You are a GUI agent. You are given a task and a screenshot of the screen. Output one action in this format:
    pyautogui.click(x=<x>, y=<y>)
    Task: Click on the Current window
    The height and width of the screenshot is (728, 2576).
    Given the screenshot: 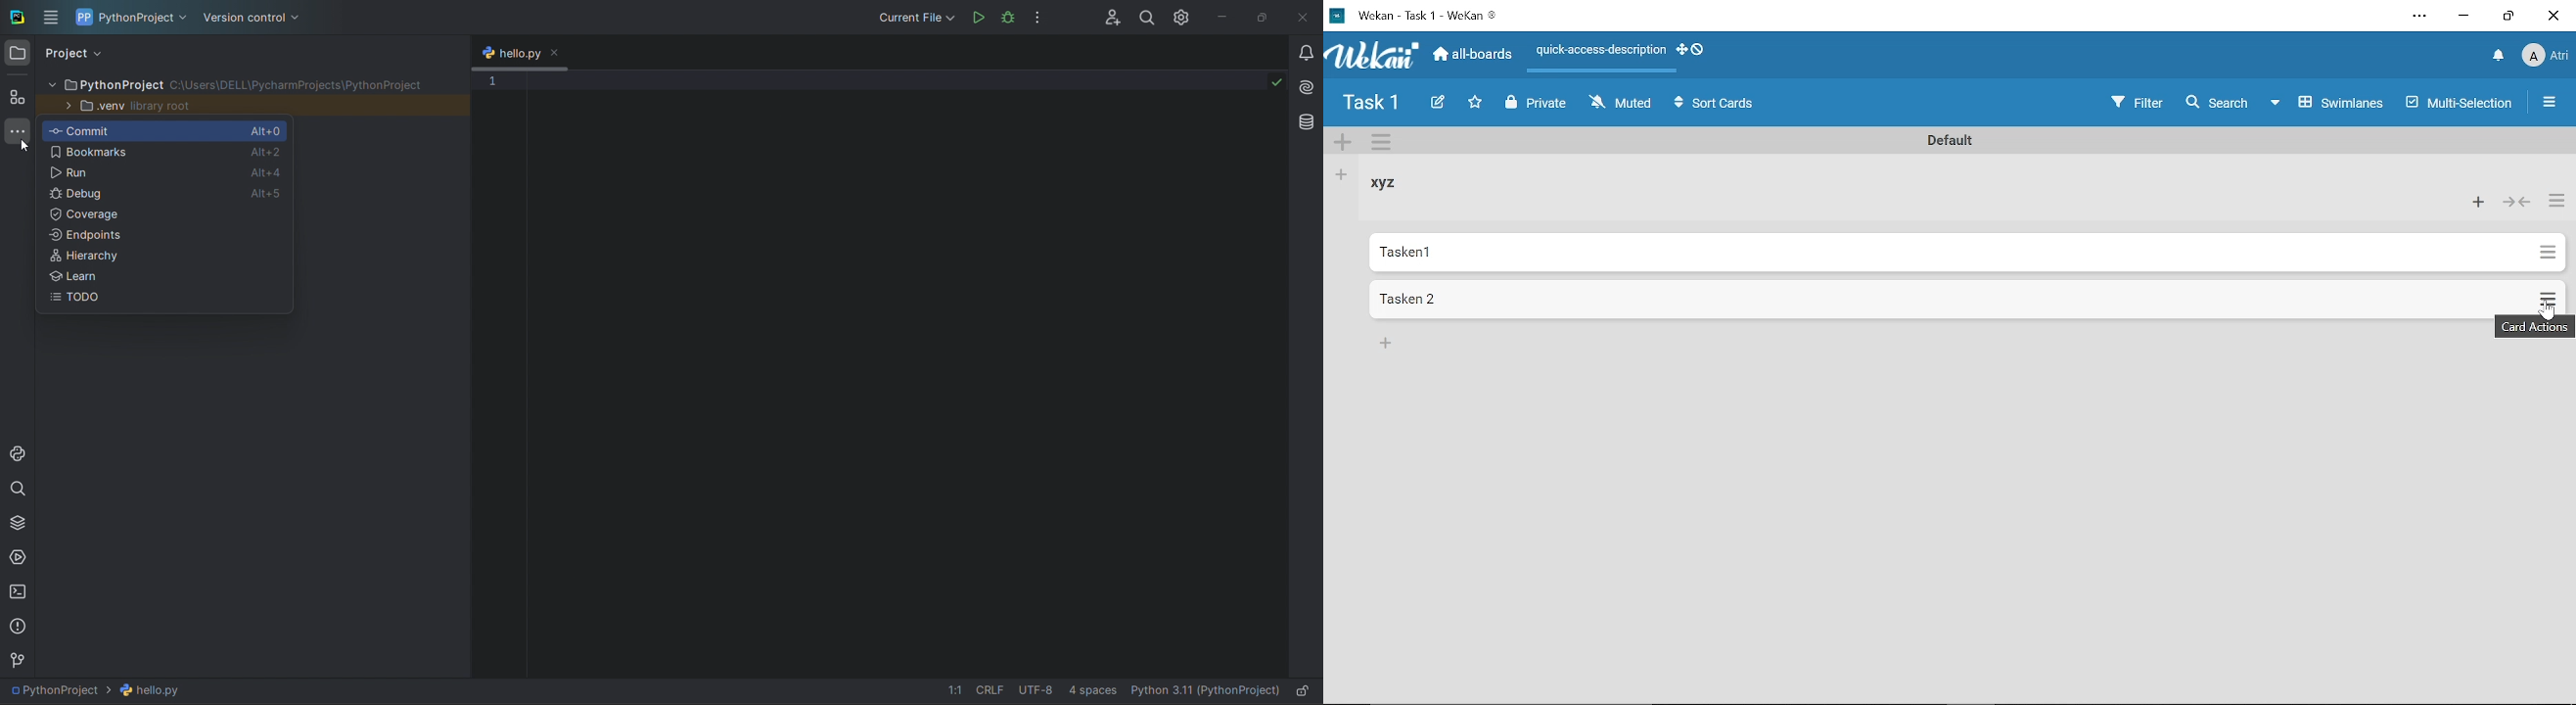 What is the action you would take?
    pyautogui.click(x=1423, y=16)
    